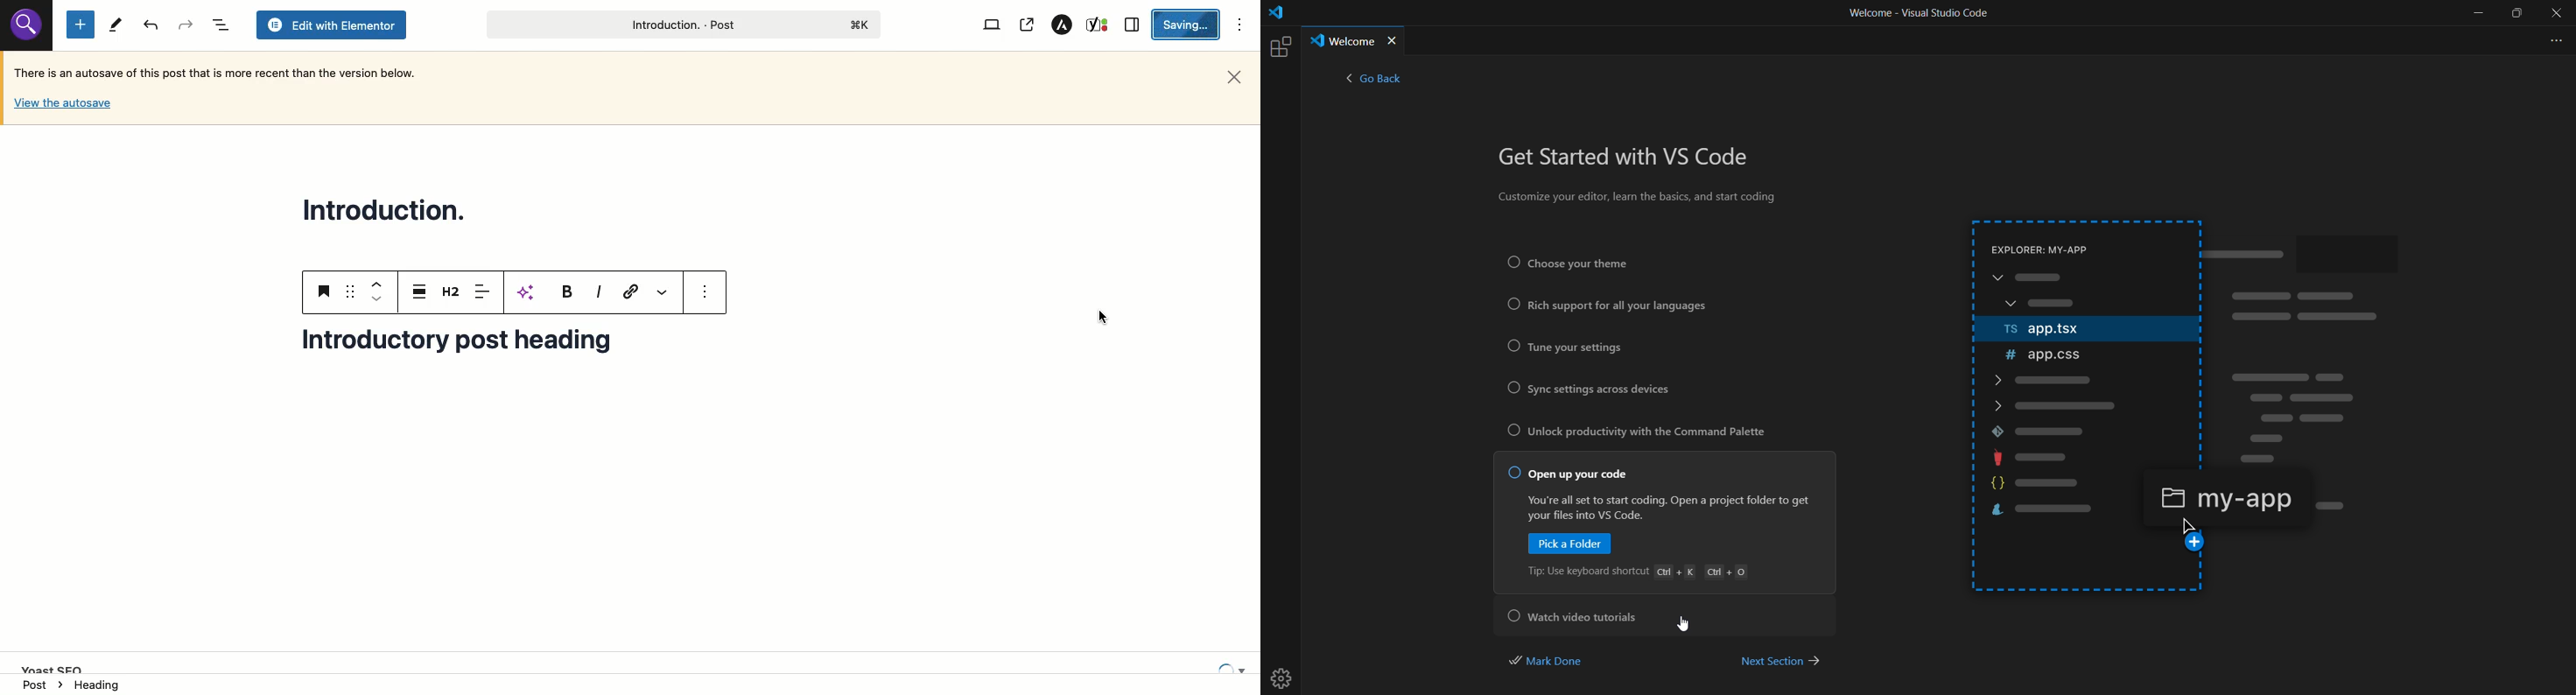 This screenshot has height=700, width=2576. Describe the element at coordinates (1572, 348) in the screenshot. I see `tune your settings` at that location.